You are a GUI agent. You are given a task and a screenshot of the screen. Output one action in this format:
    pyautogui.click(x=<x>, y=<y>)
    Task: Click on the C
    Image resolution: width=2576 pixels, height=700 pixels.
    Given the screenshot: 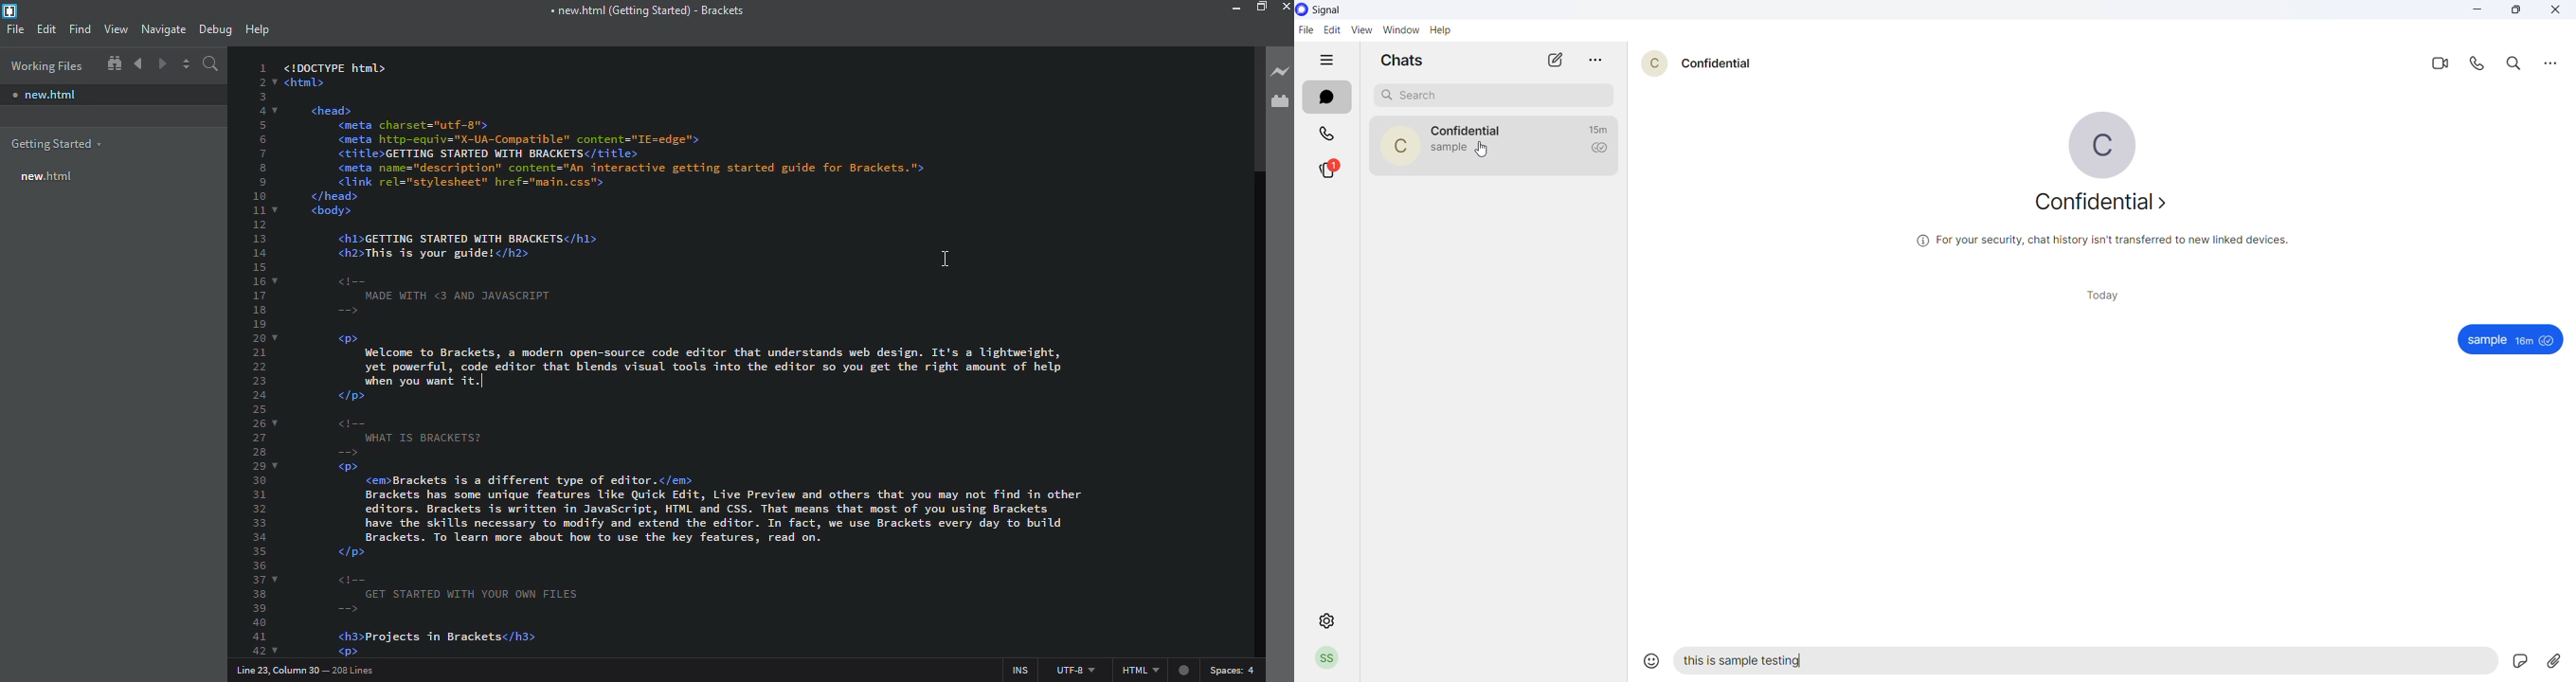 What is the action you would take?
    pyautogui.click(x=2103, y=144)
    